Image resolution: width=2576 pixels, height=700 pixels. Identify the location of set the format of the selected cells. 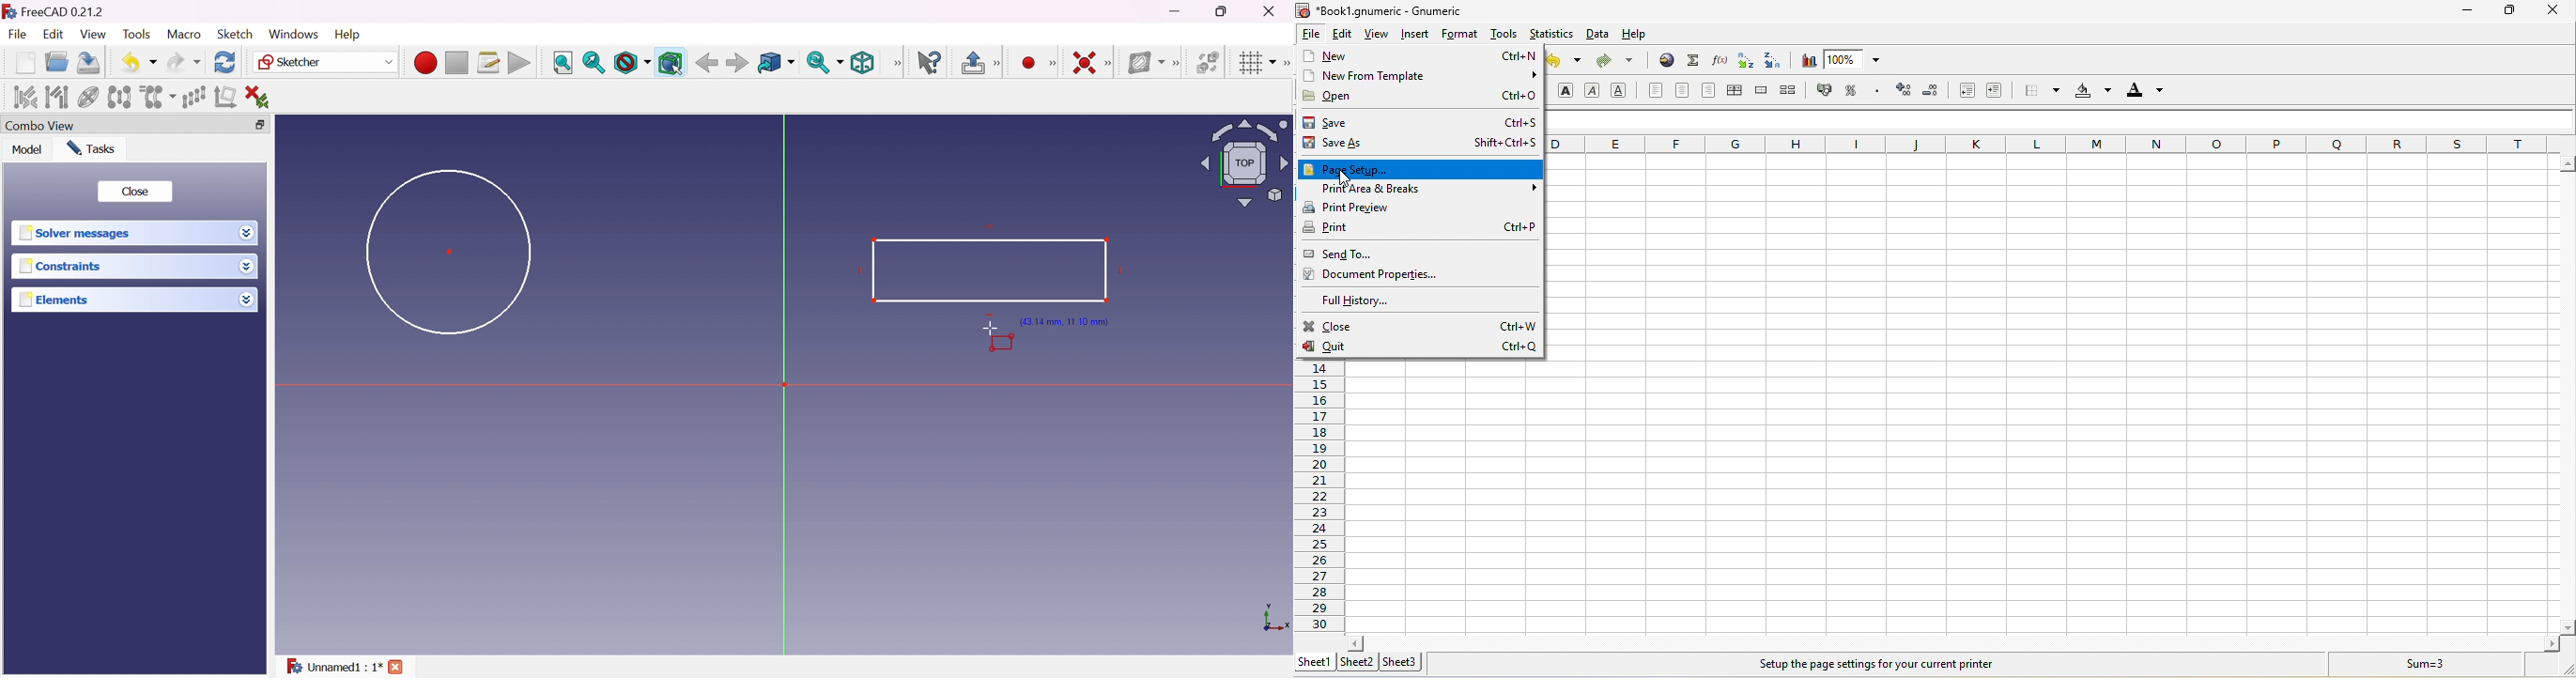
(1879, 94).